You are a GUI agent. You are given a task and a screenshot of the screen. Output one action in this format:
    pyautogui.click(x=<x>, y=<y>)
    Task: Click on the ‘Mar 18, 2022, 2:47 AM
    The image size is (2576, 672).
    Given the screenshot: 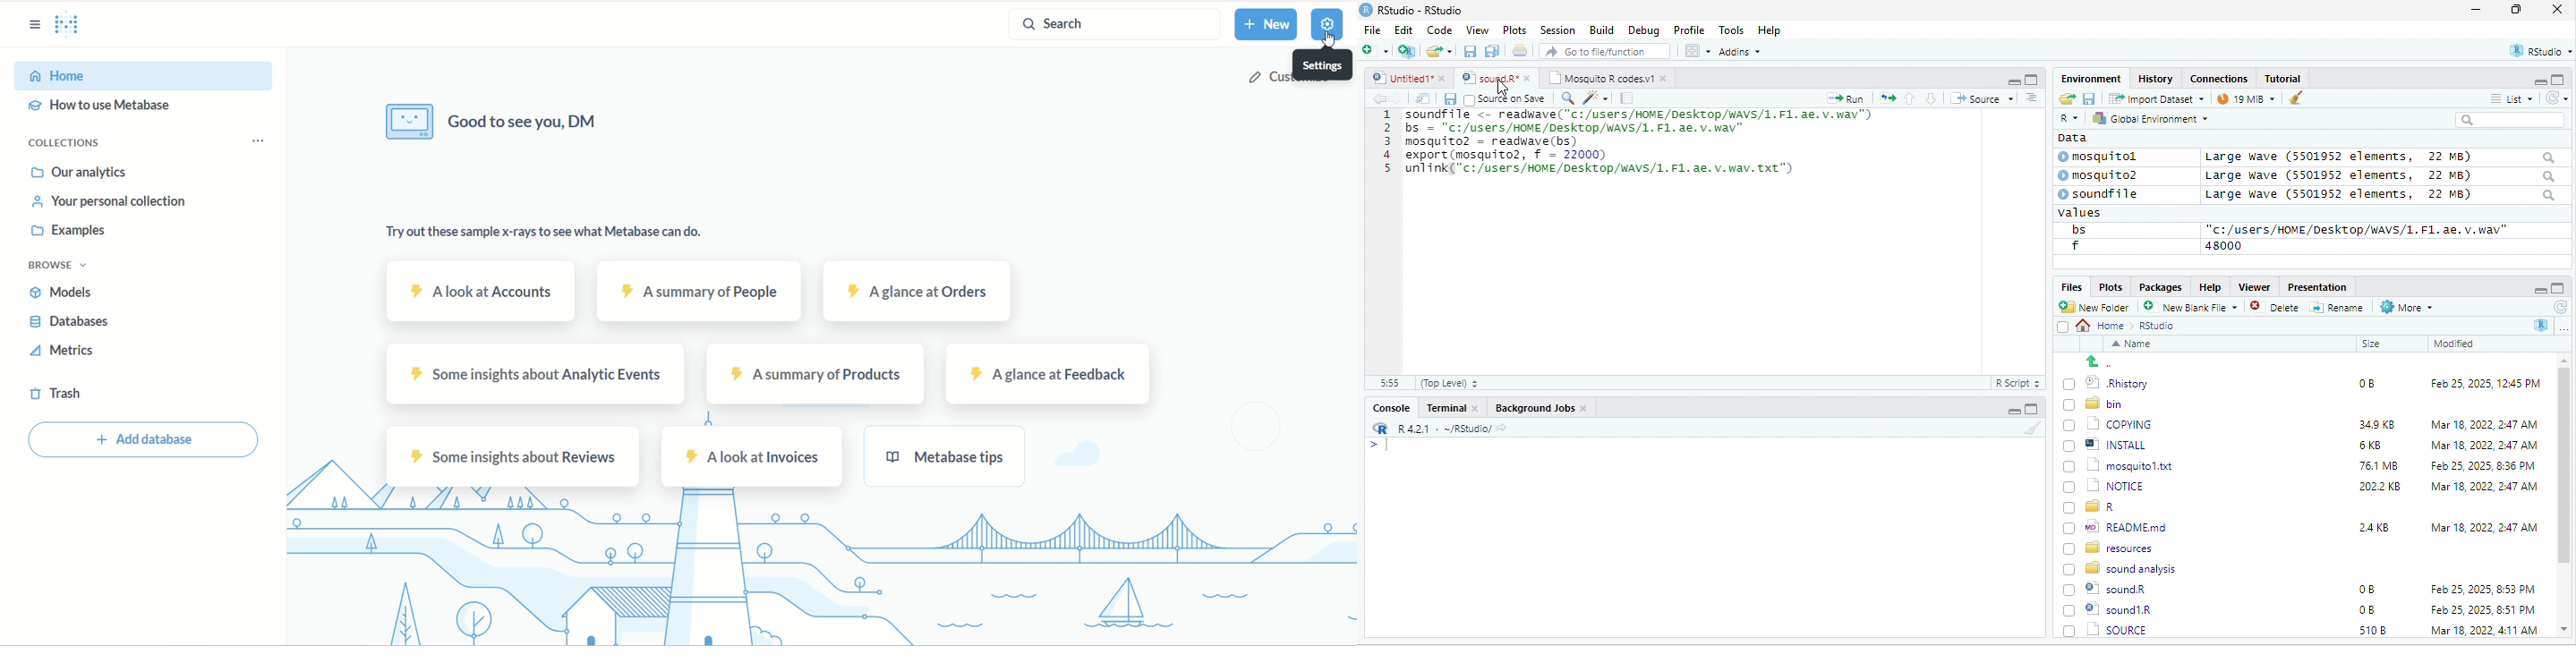 What is the action you would take?
    pyautogui.click(x=2483, y=487)
    